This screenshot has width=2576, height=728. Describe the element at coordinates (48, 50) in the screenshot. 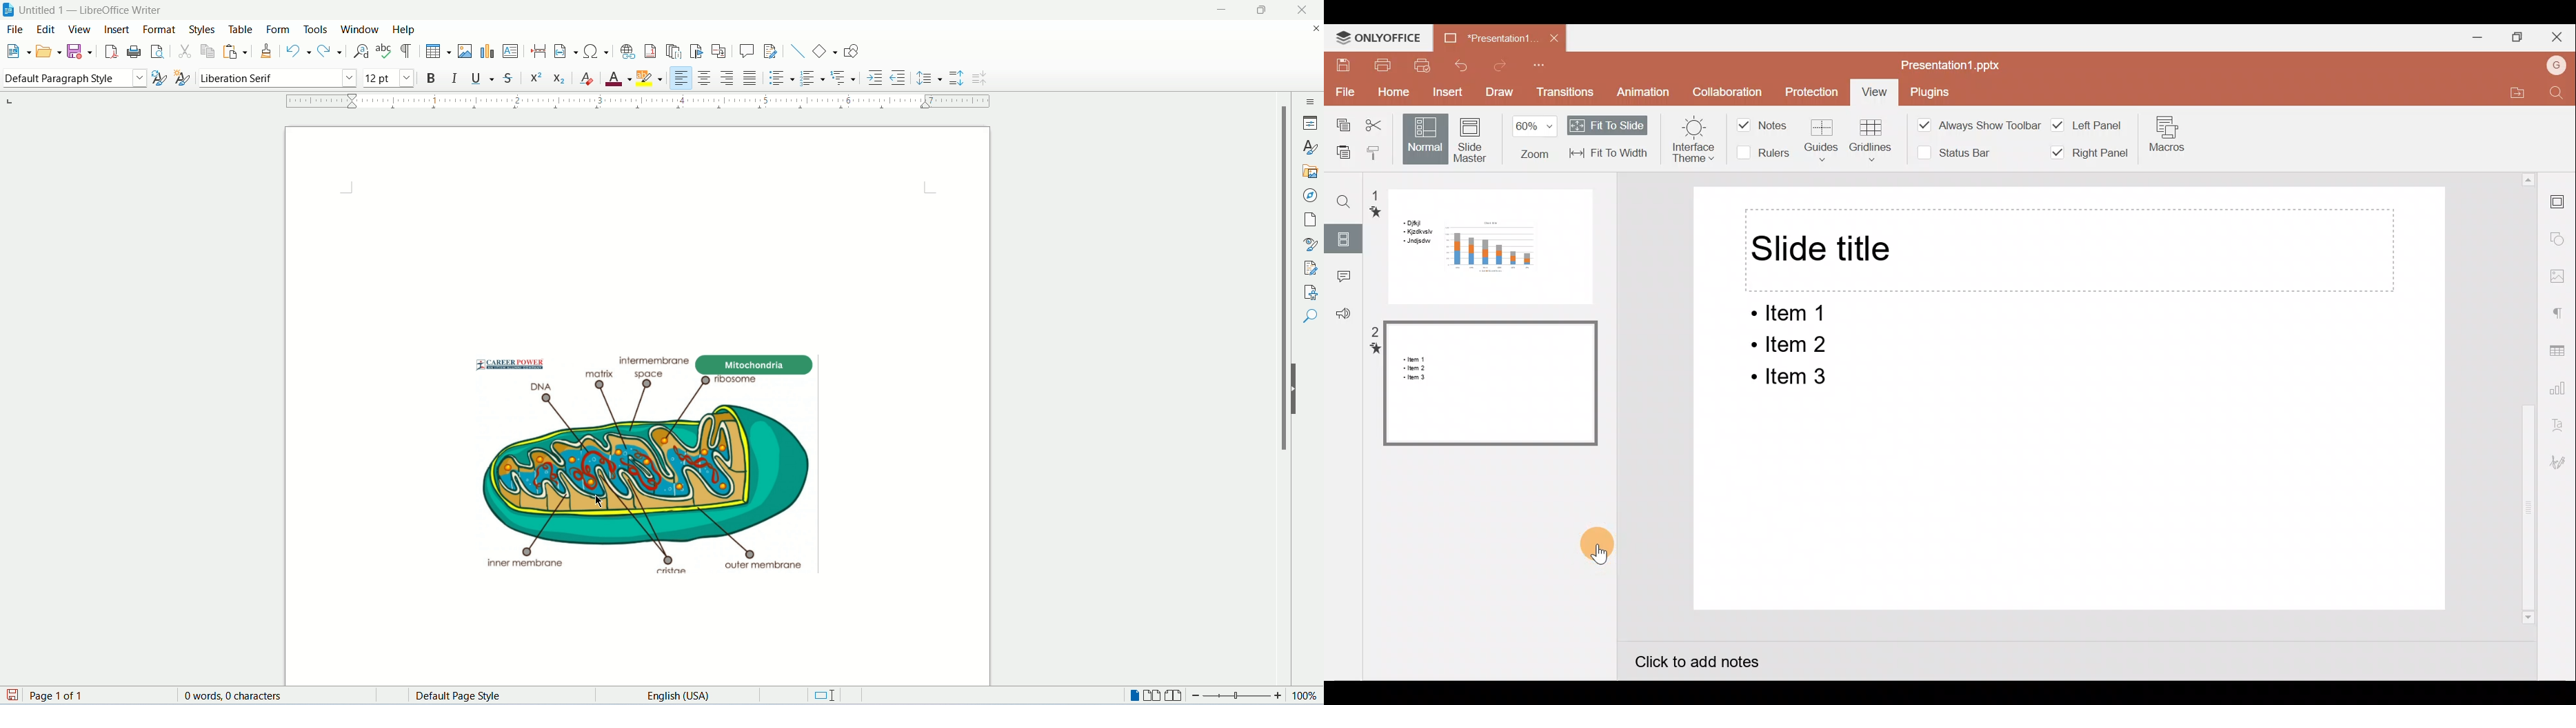

I see `open` at that location.